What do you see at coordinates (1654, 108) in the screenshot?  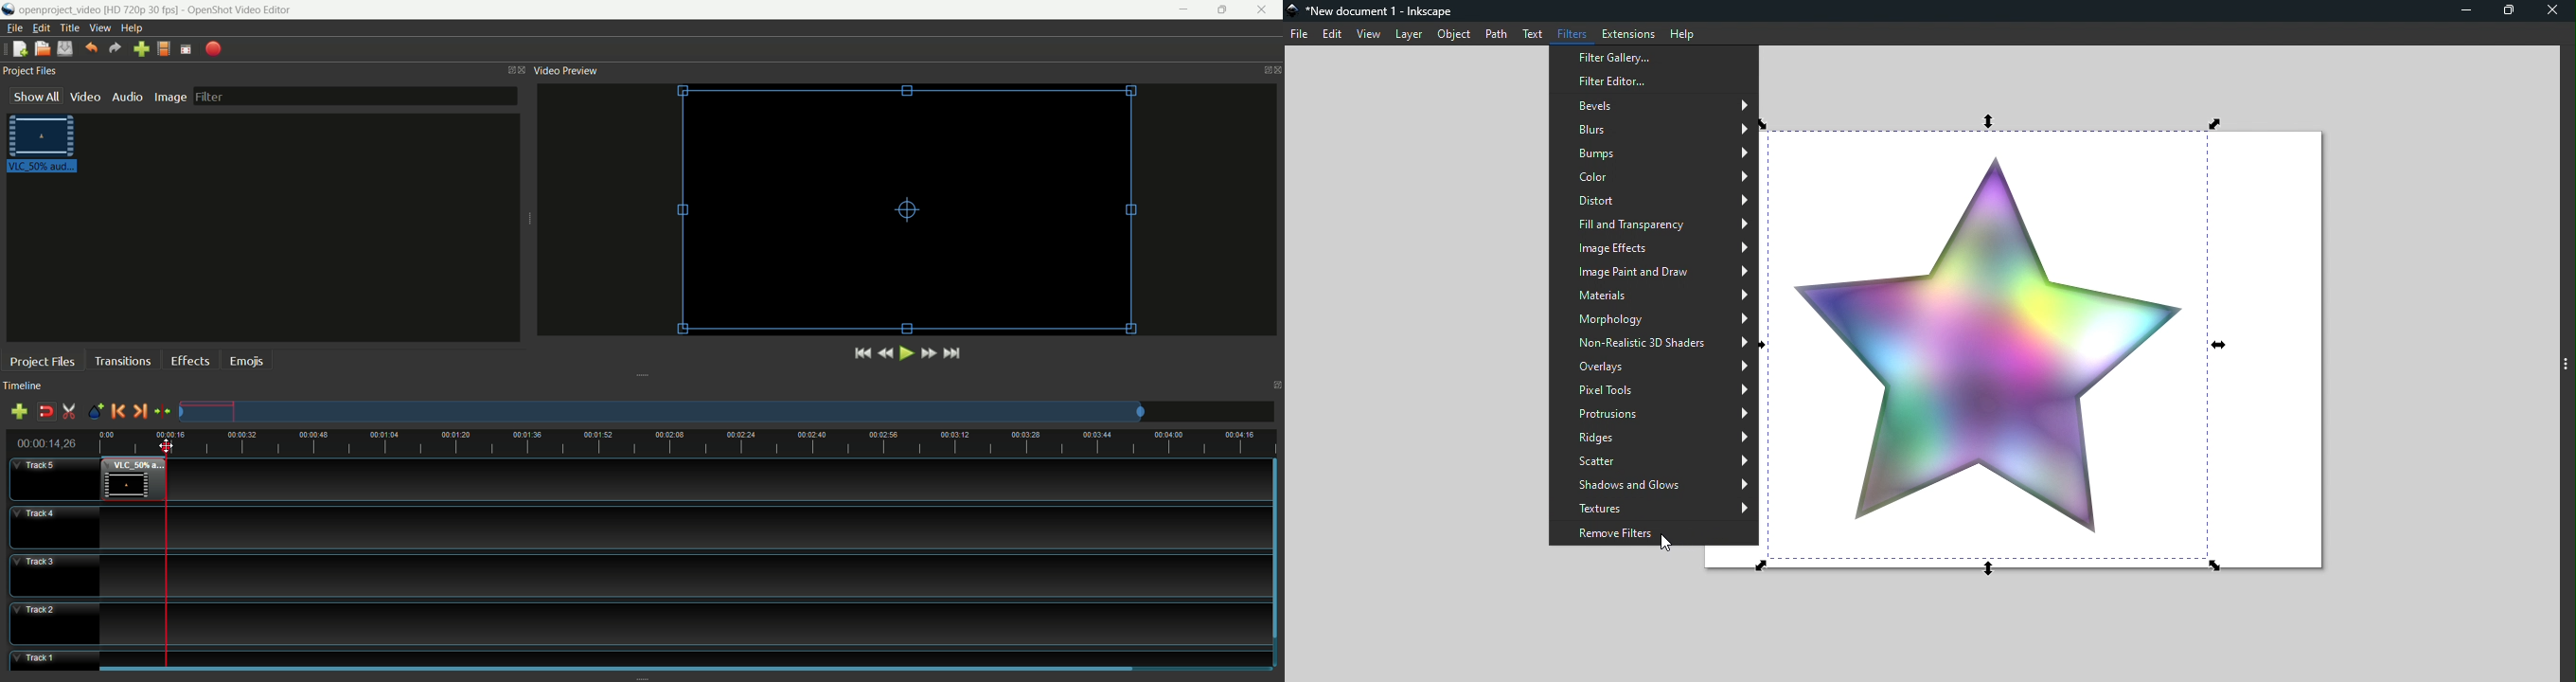 I see `Bevels` at bounding box center [1654, 108].